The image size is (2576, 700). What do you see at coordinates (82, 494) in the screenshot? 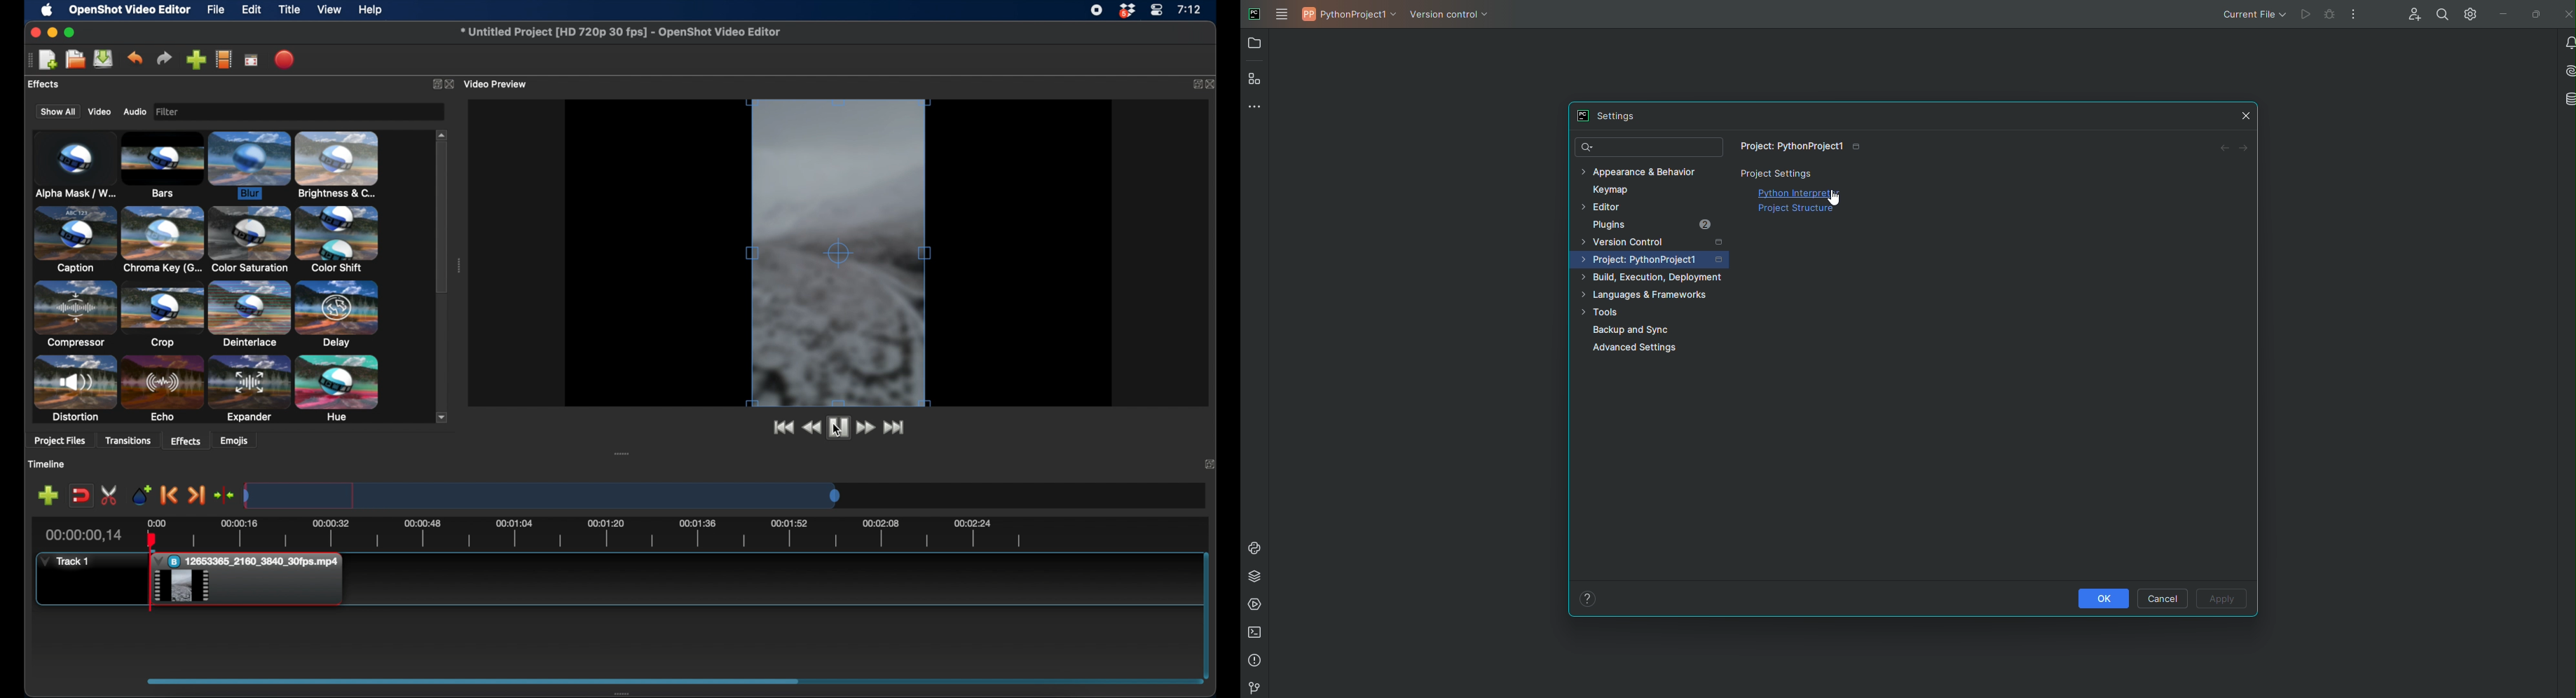
I see `disbale snapping` at bounding box center [82, 494].